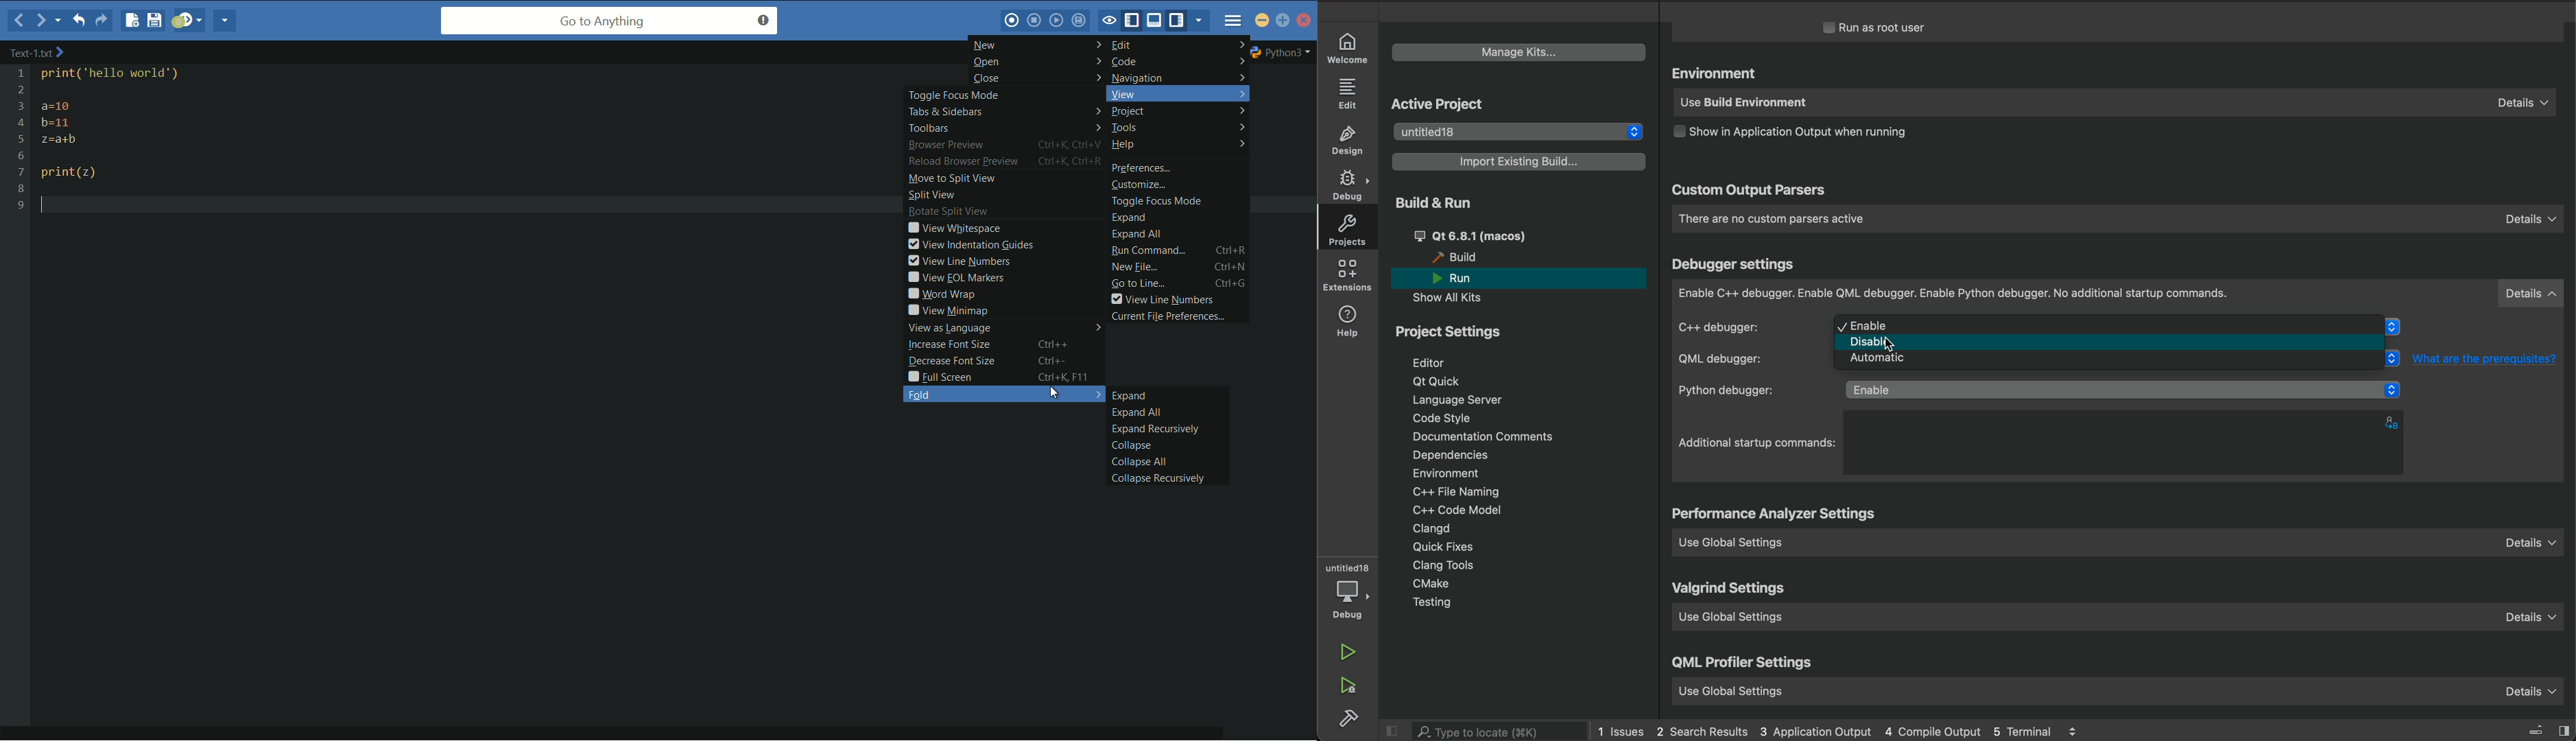 Image resolution: width=2576 pixels, height=756 pixels. I want to click on custom, so click(1748, 192).